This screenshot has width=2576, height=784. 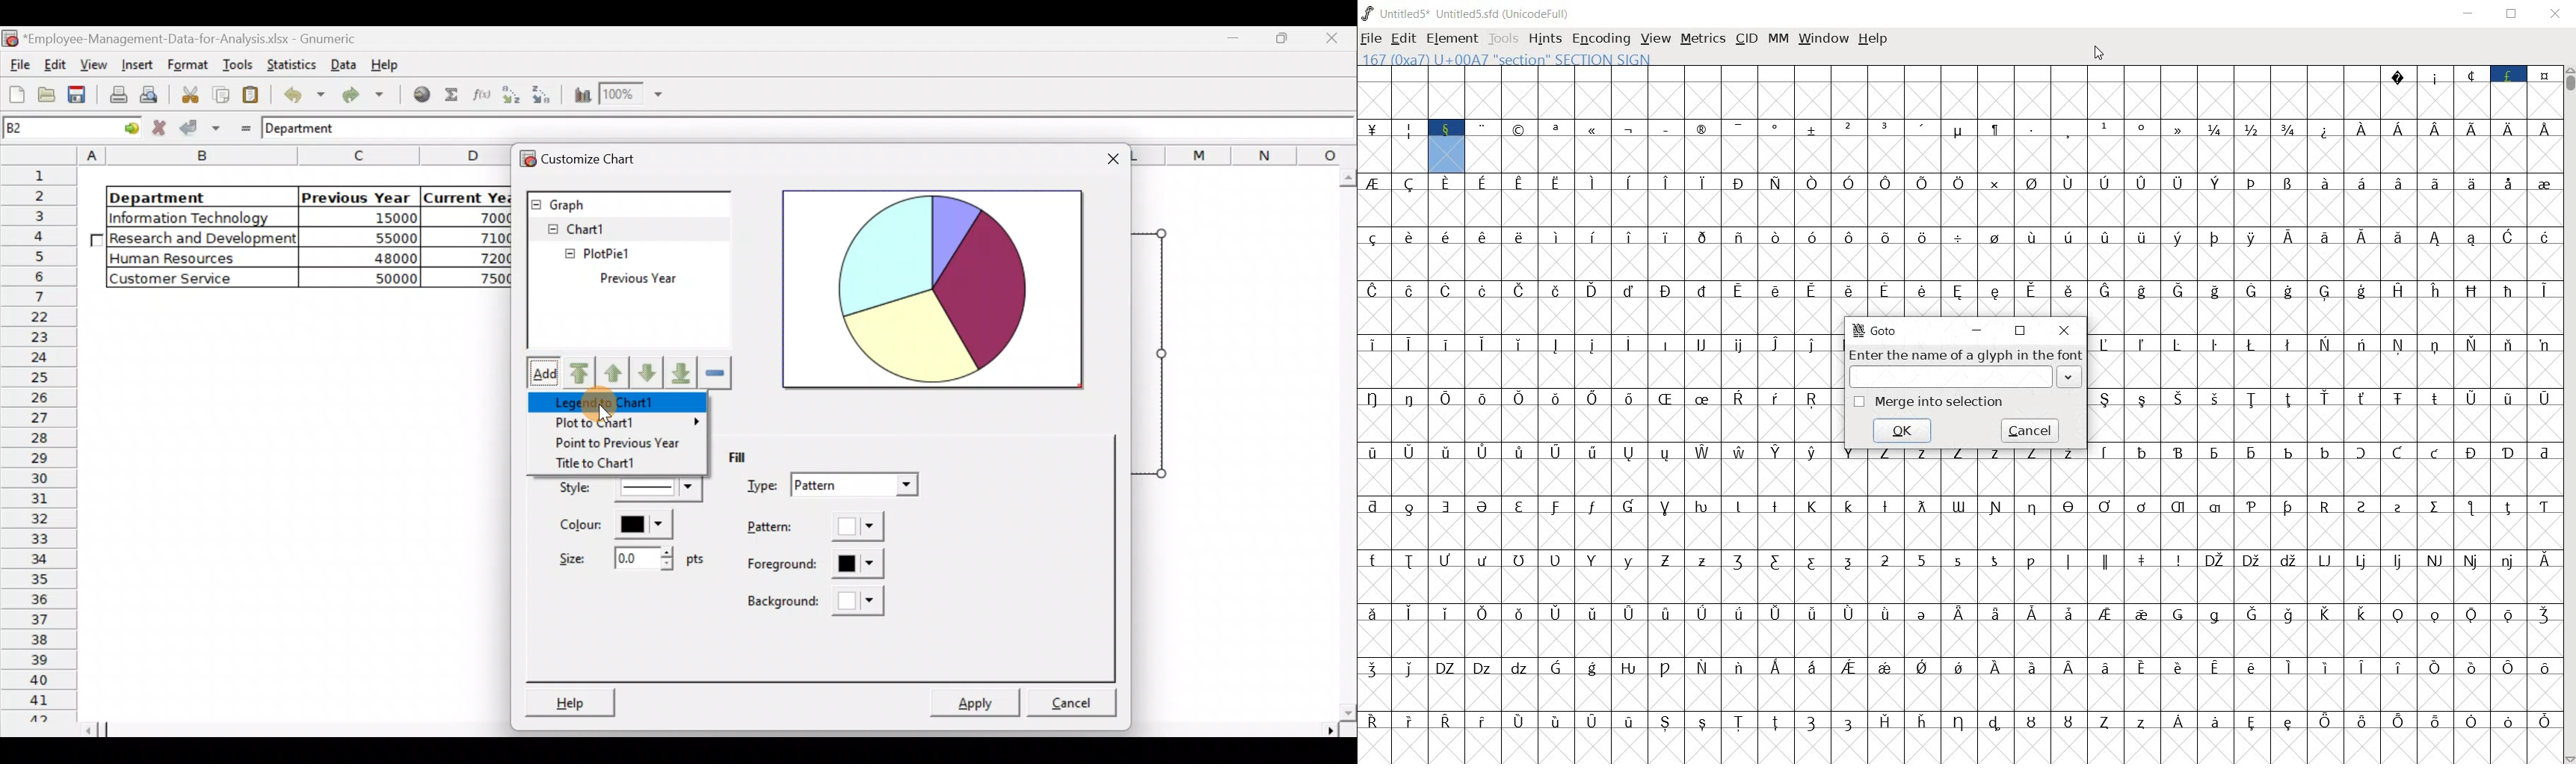 I want to click on 50000, so click(x=375, y=277).